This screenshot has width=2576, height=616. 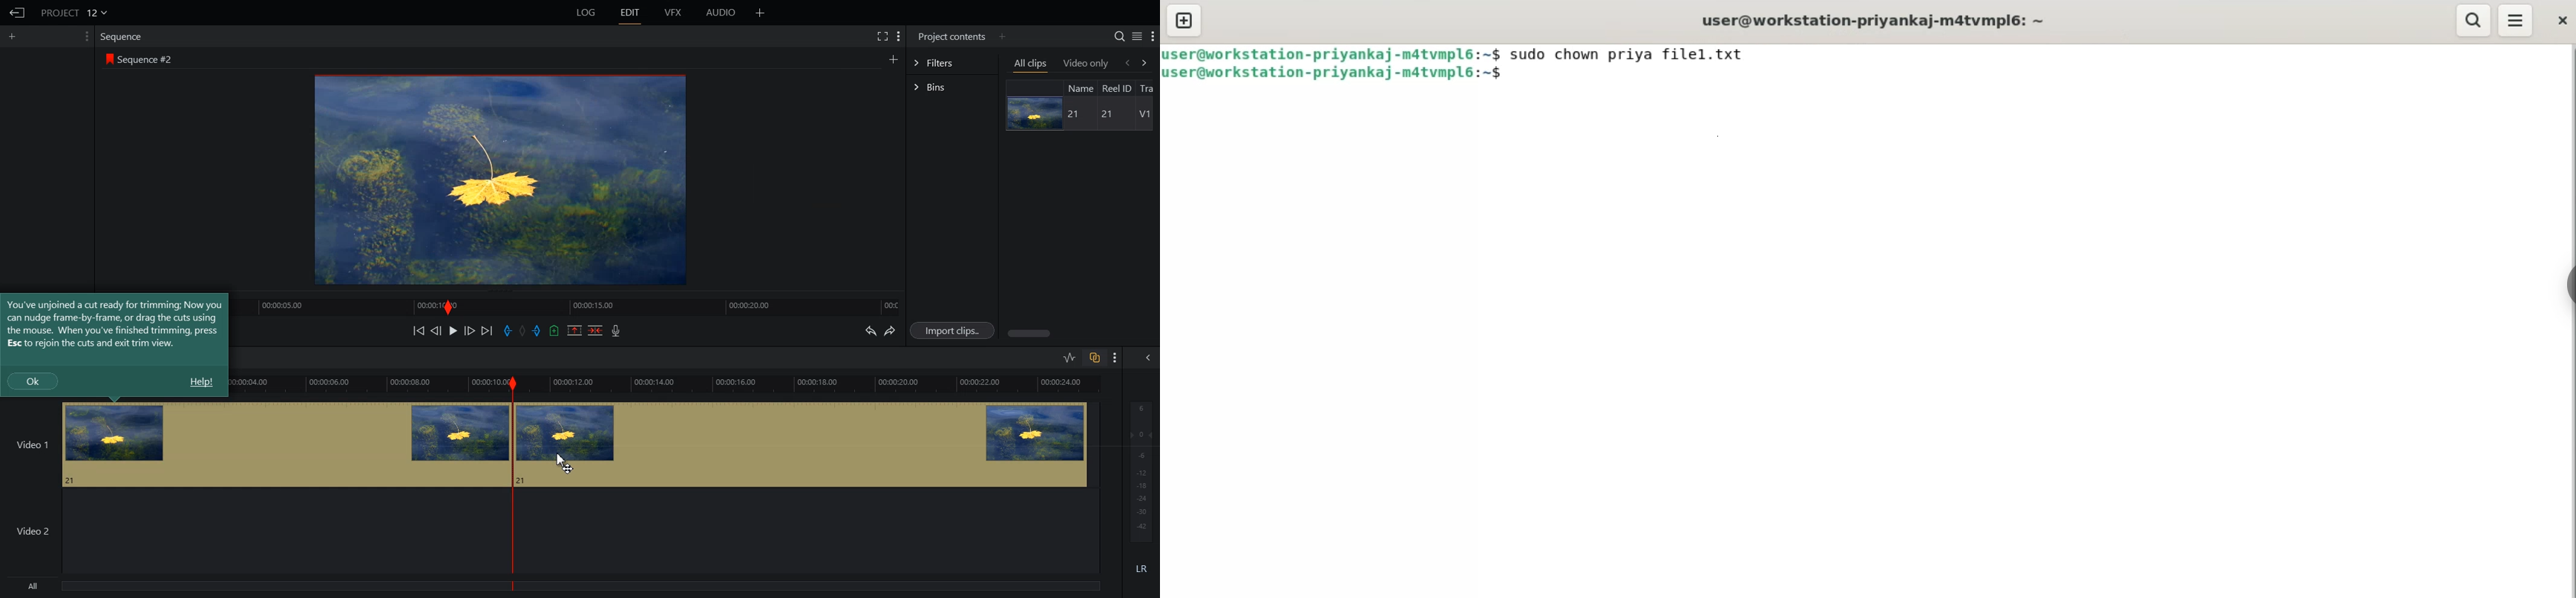 I want to click on Search, so click(x=1120, y=36).